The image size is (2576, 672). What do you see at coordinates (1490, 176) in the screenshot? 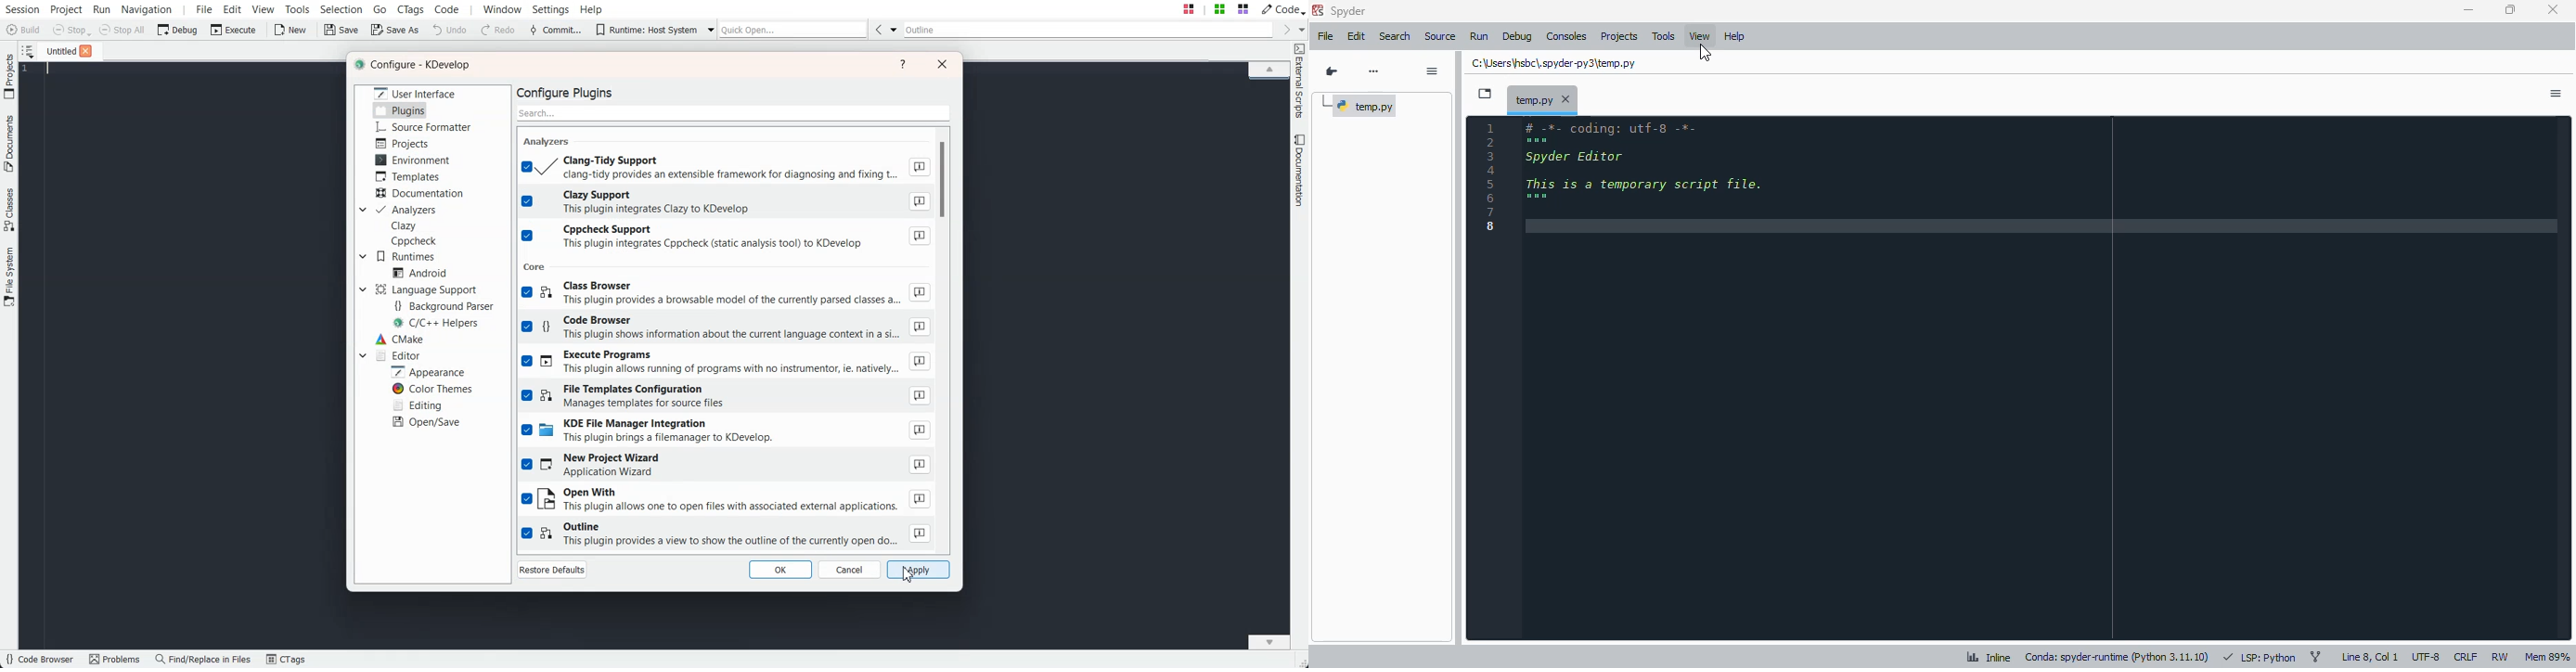
I see `line numbers` at bounding box center [1490, 176].